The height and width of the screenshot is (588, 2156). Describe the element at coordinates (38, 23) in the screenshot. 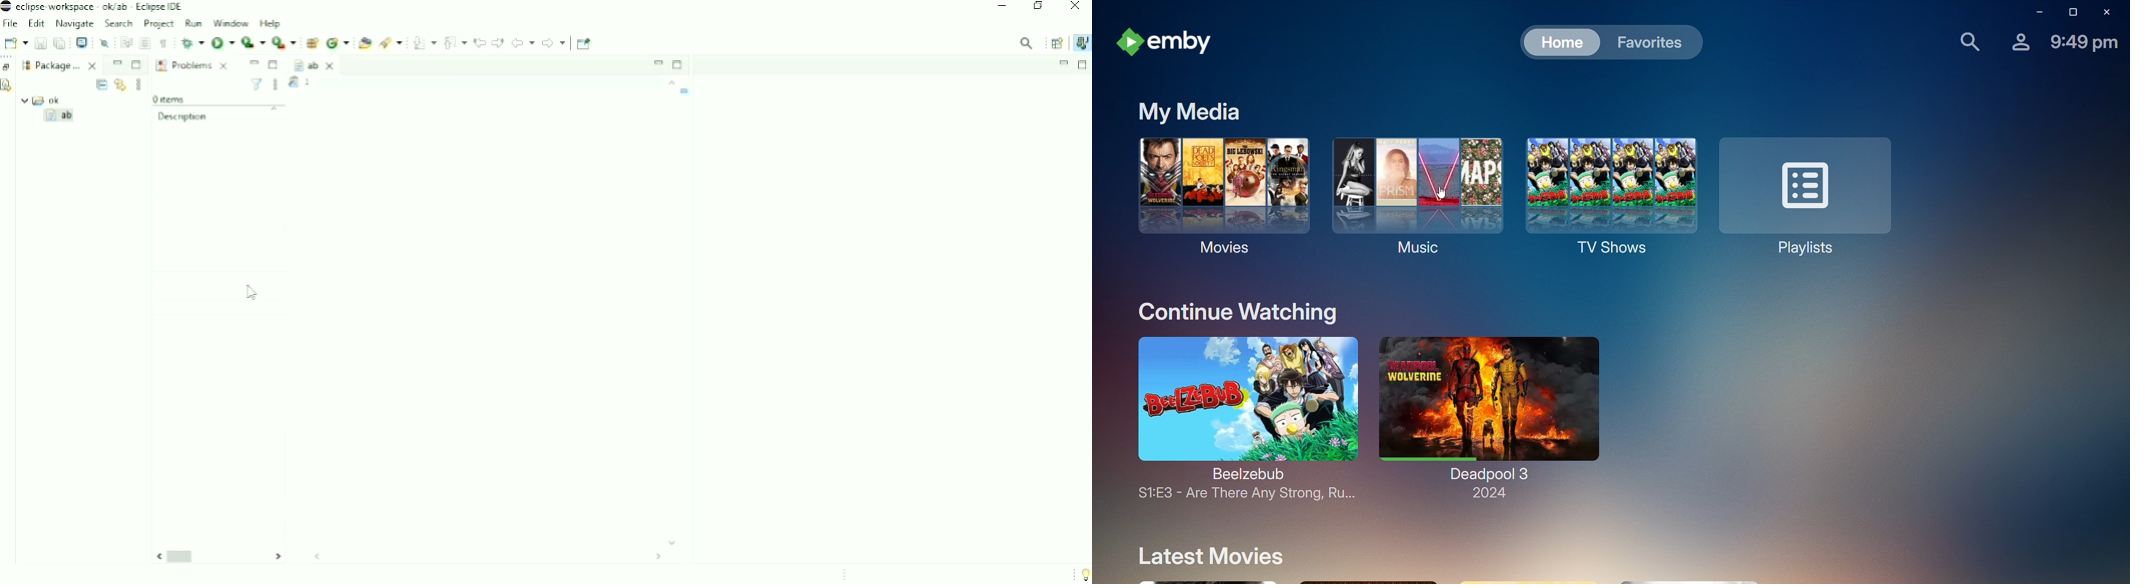

I see `Edit` at that location.